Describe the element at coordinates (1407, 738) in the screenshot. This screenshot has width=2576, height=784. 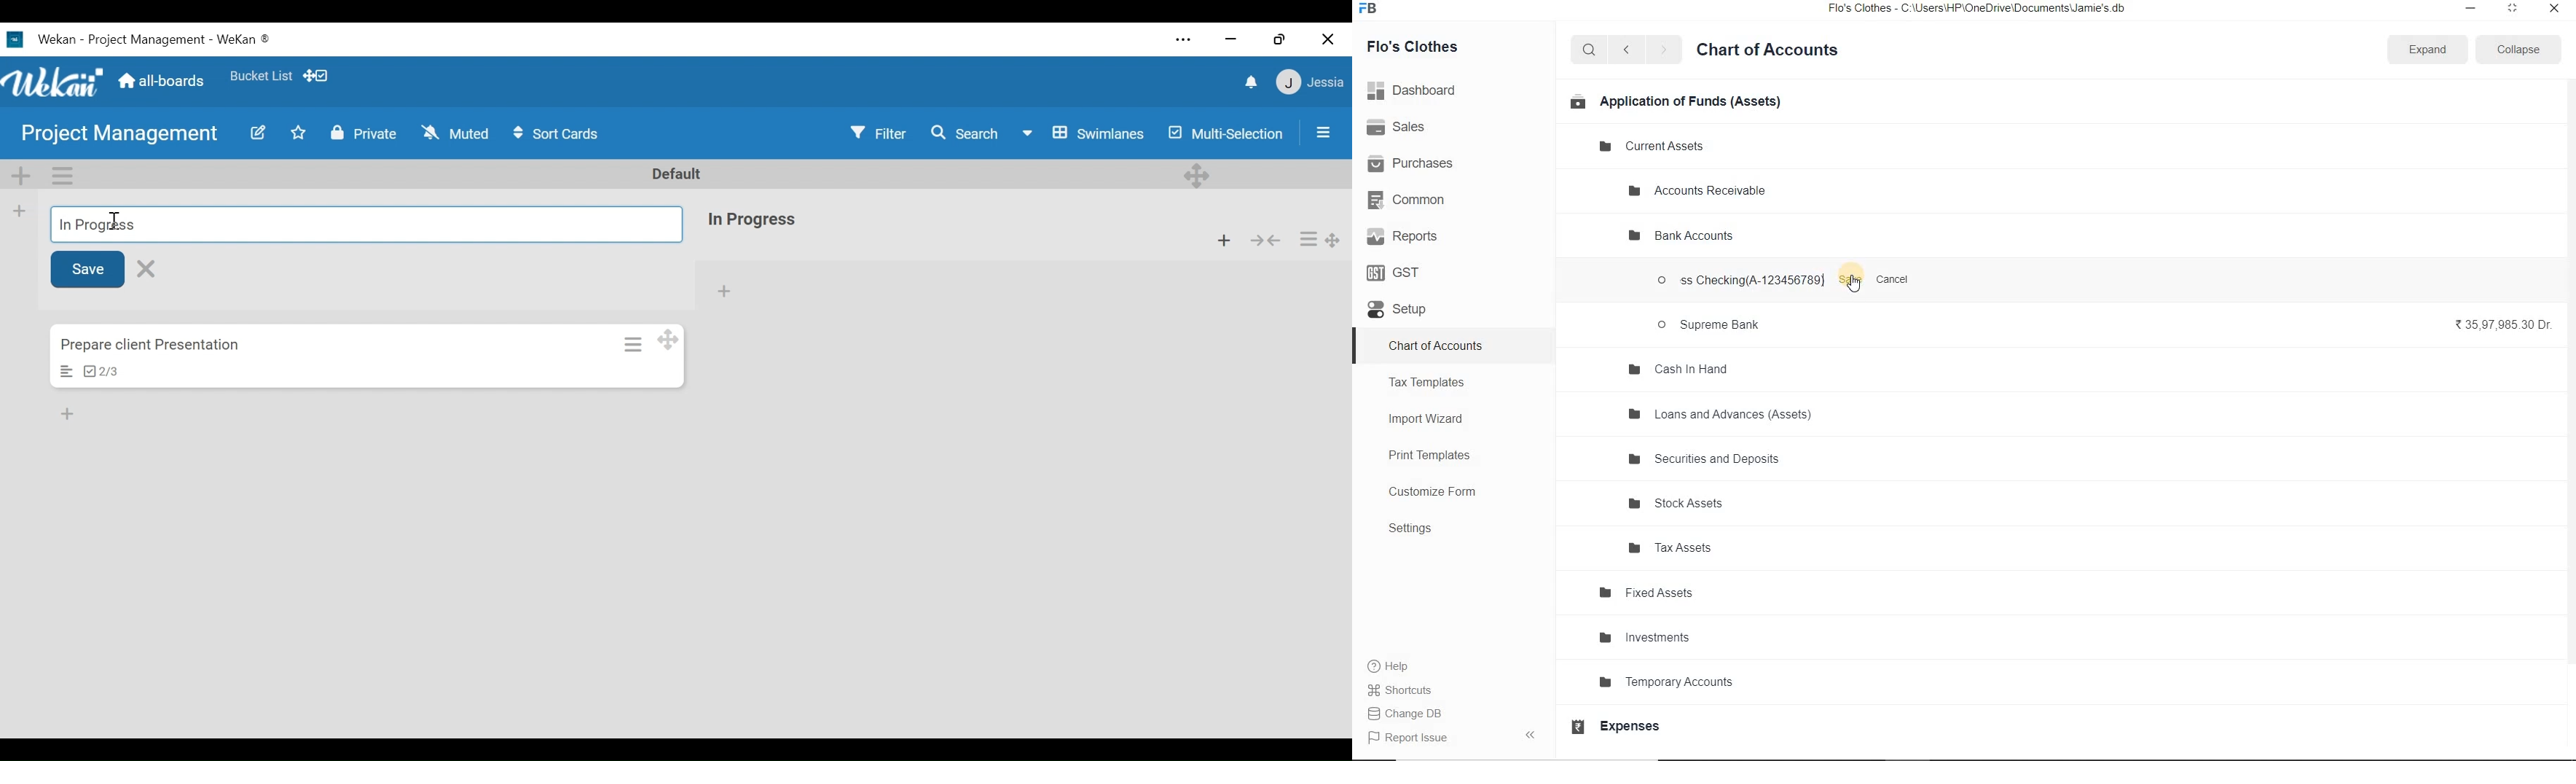
I see `Report Issue` at that location.